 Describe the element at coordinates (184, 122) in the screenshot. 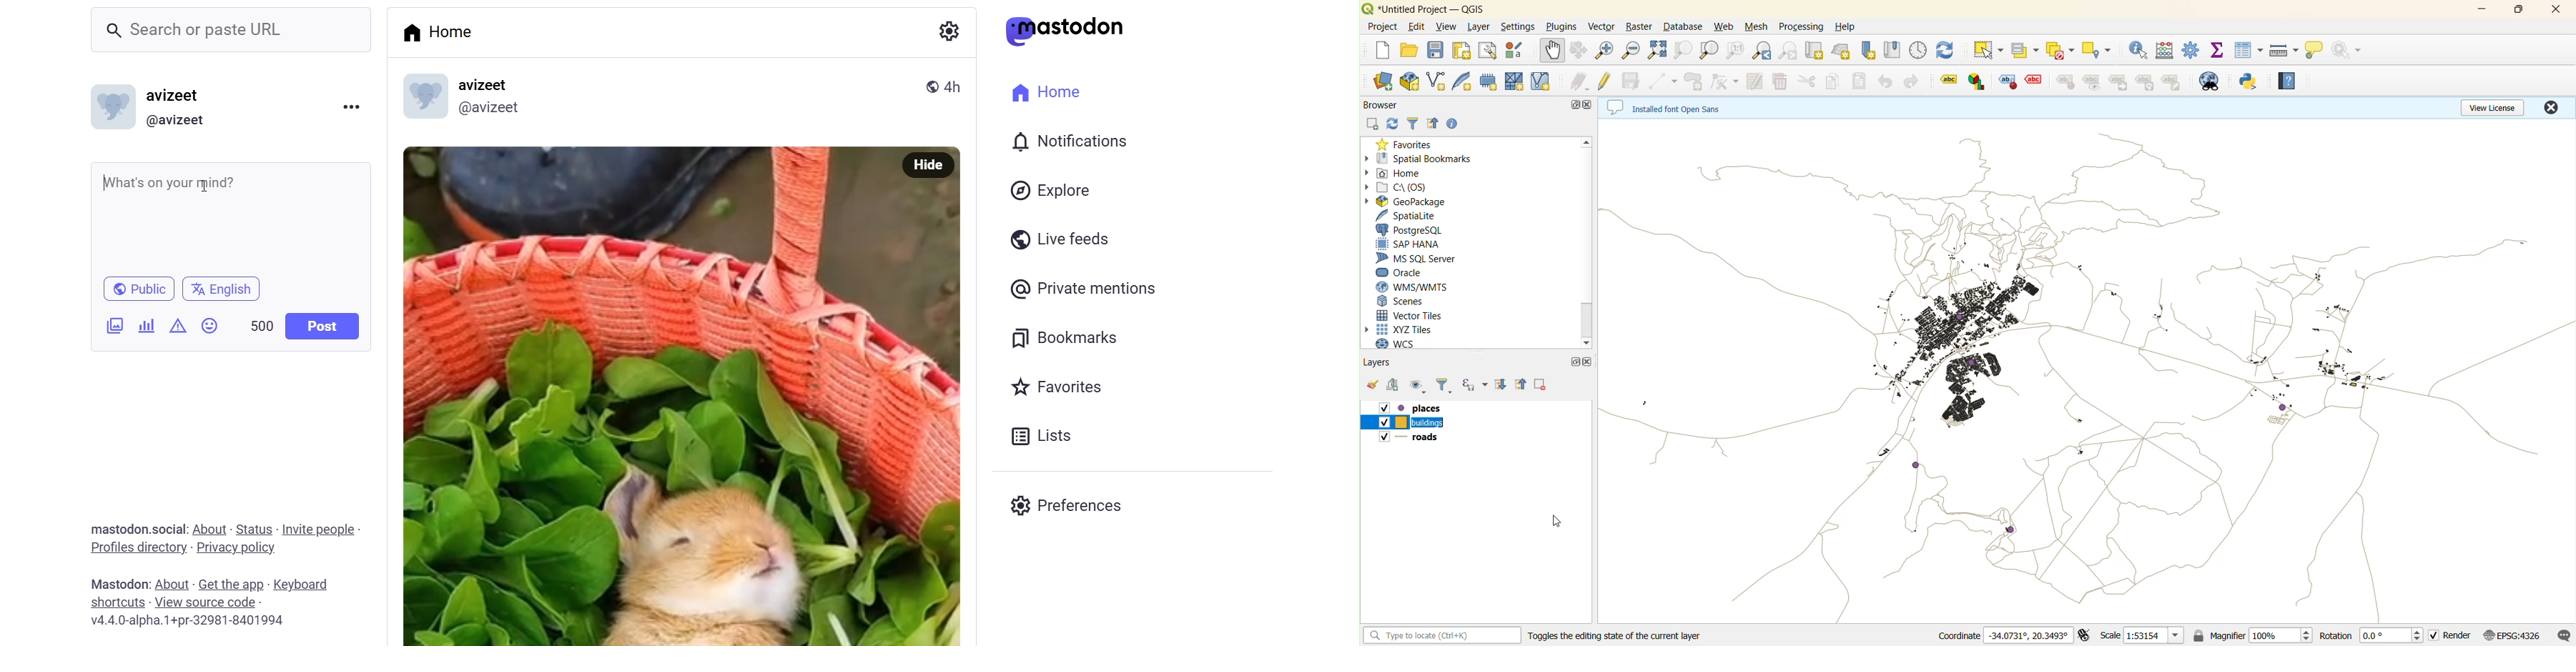

I see `@avizeet` at that location.